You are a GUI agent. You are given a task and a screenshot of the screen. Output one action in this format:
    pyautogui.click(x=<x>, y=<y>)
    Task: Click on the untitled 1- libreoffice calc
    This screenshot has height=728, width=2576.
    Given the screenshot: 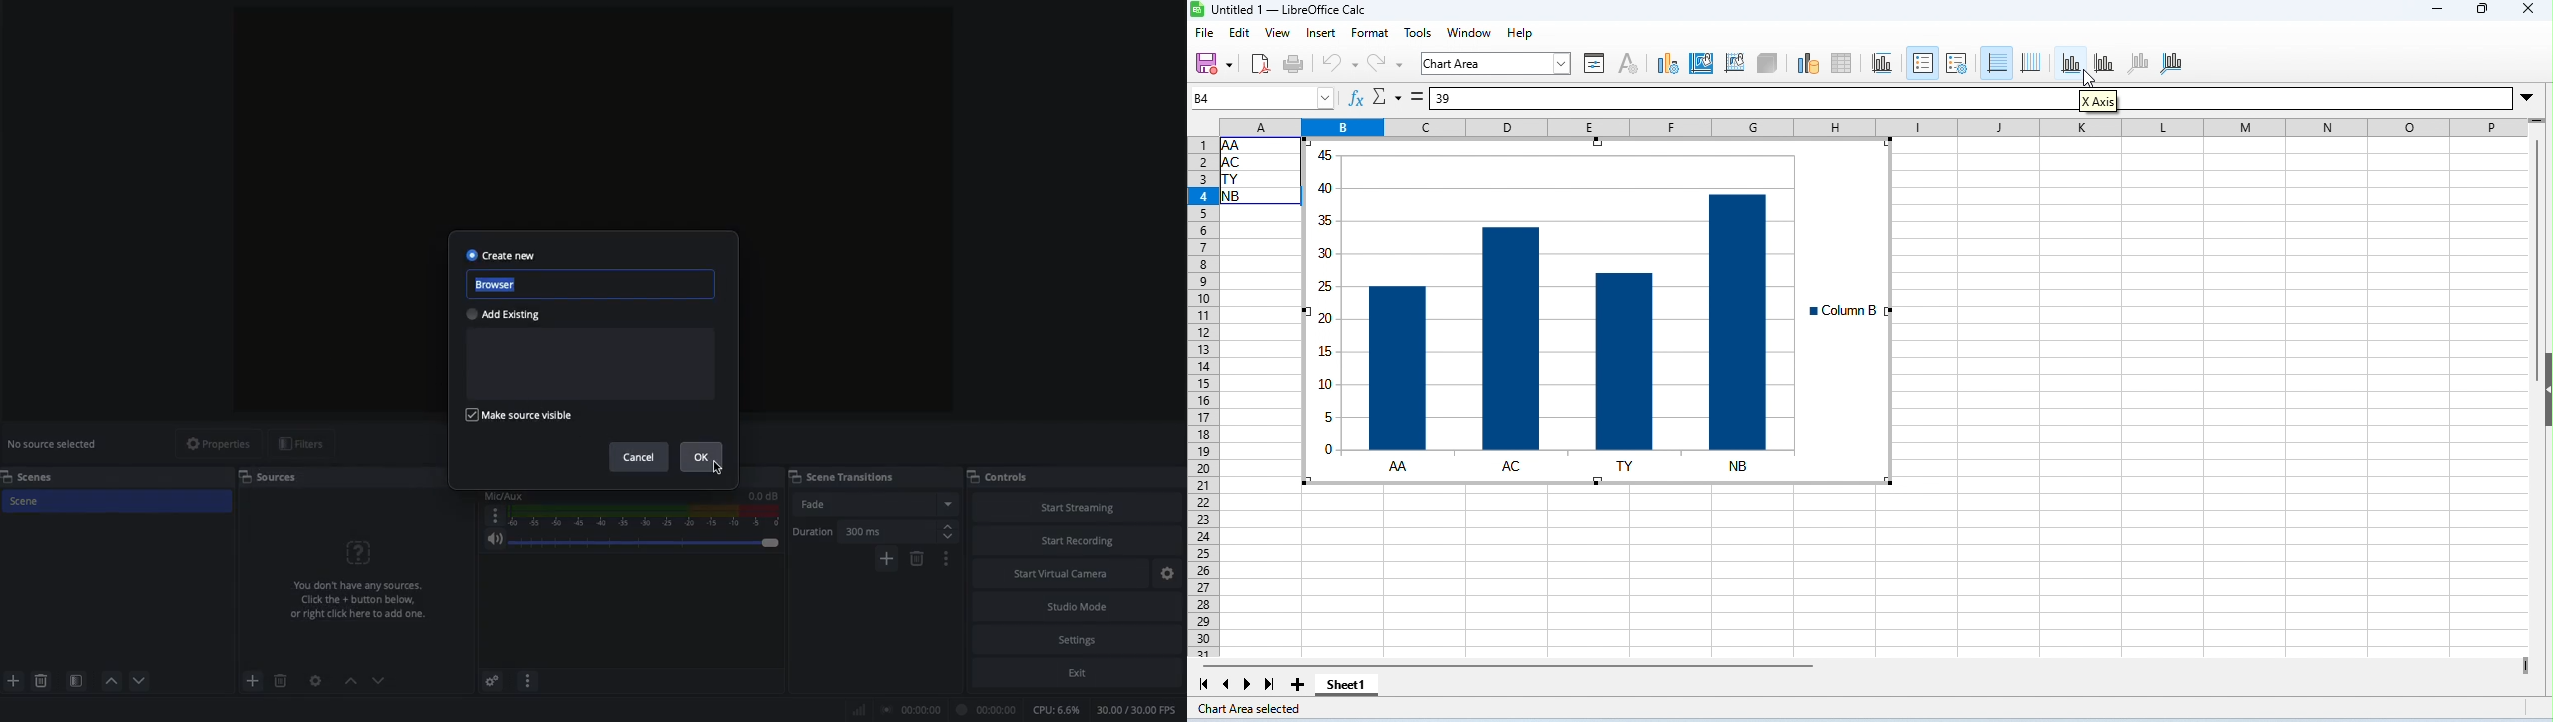 What is the action you would take?
    pyautogui.click(x=1279, y=11)
    